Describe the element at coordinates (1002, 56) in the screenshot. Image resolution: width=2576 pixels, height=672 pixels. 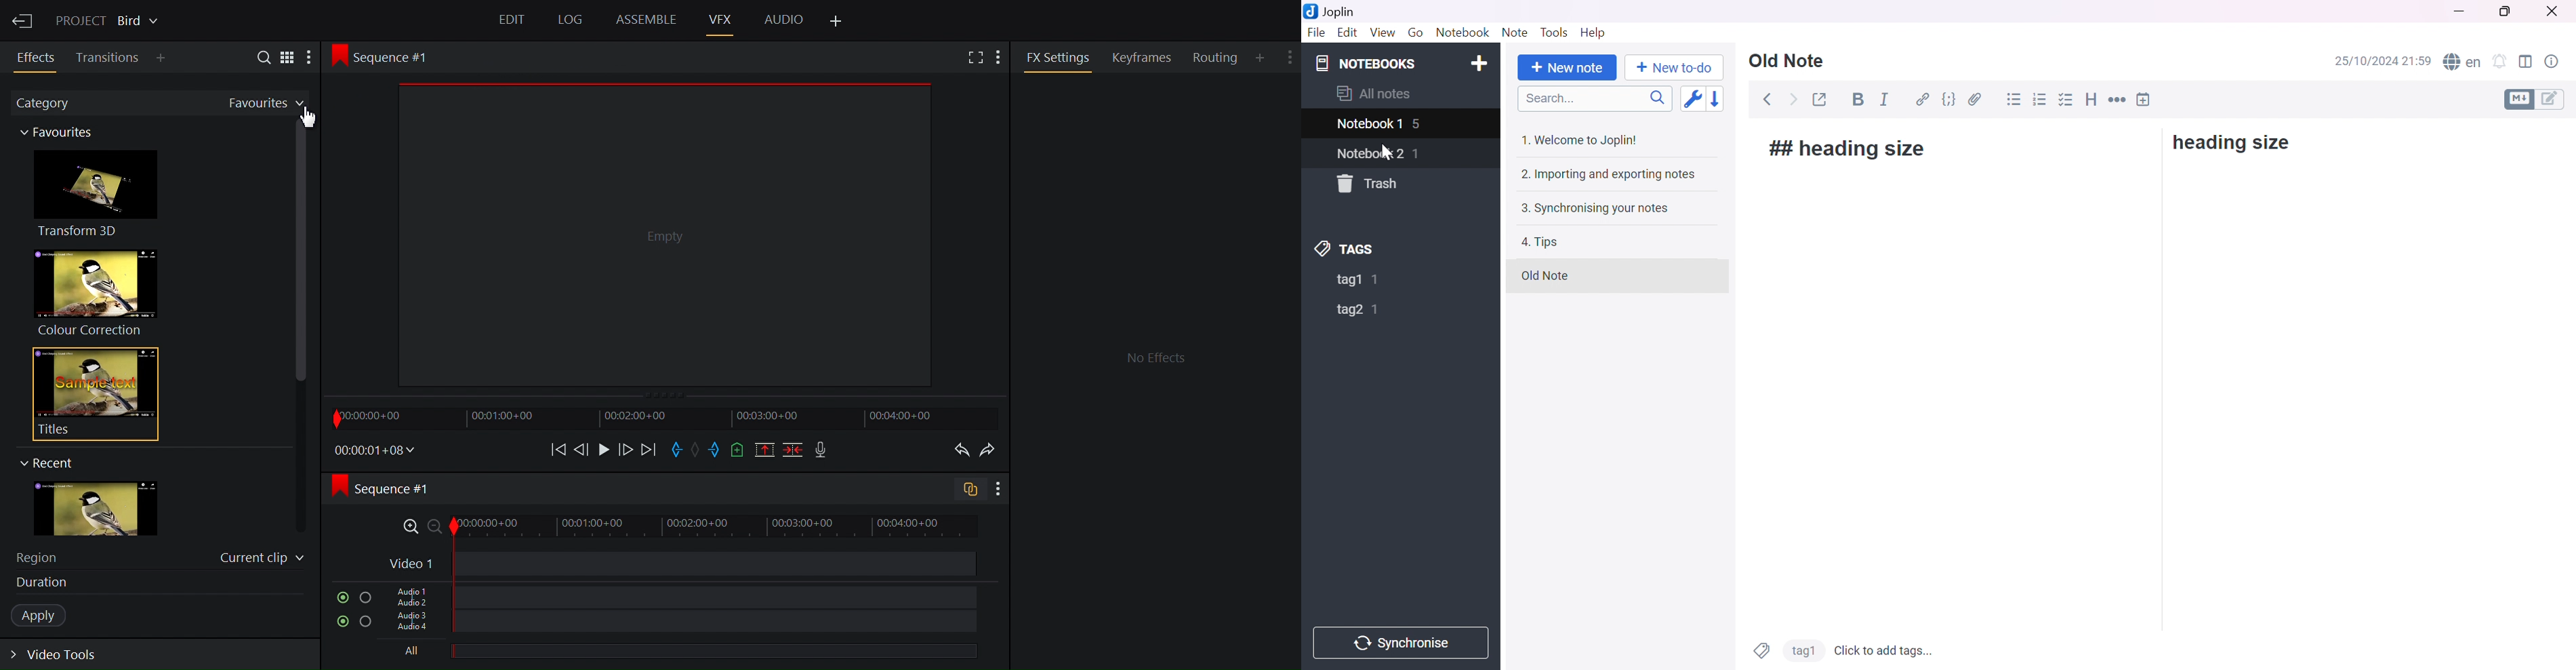
I see `Add Panel` at that location.